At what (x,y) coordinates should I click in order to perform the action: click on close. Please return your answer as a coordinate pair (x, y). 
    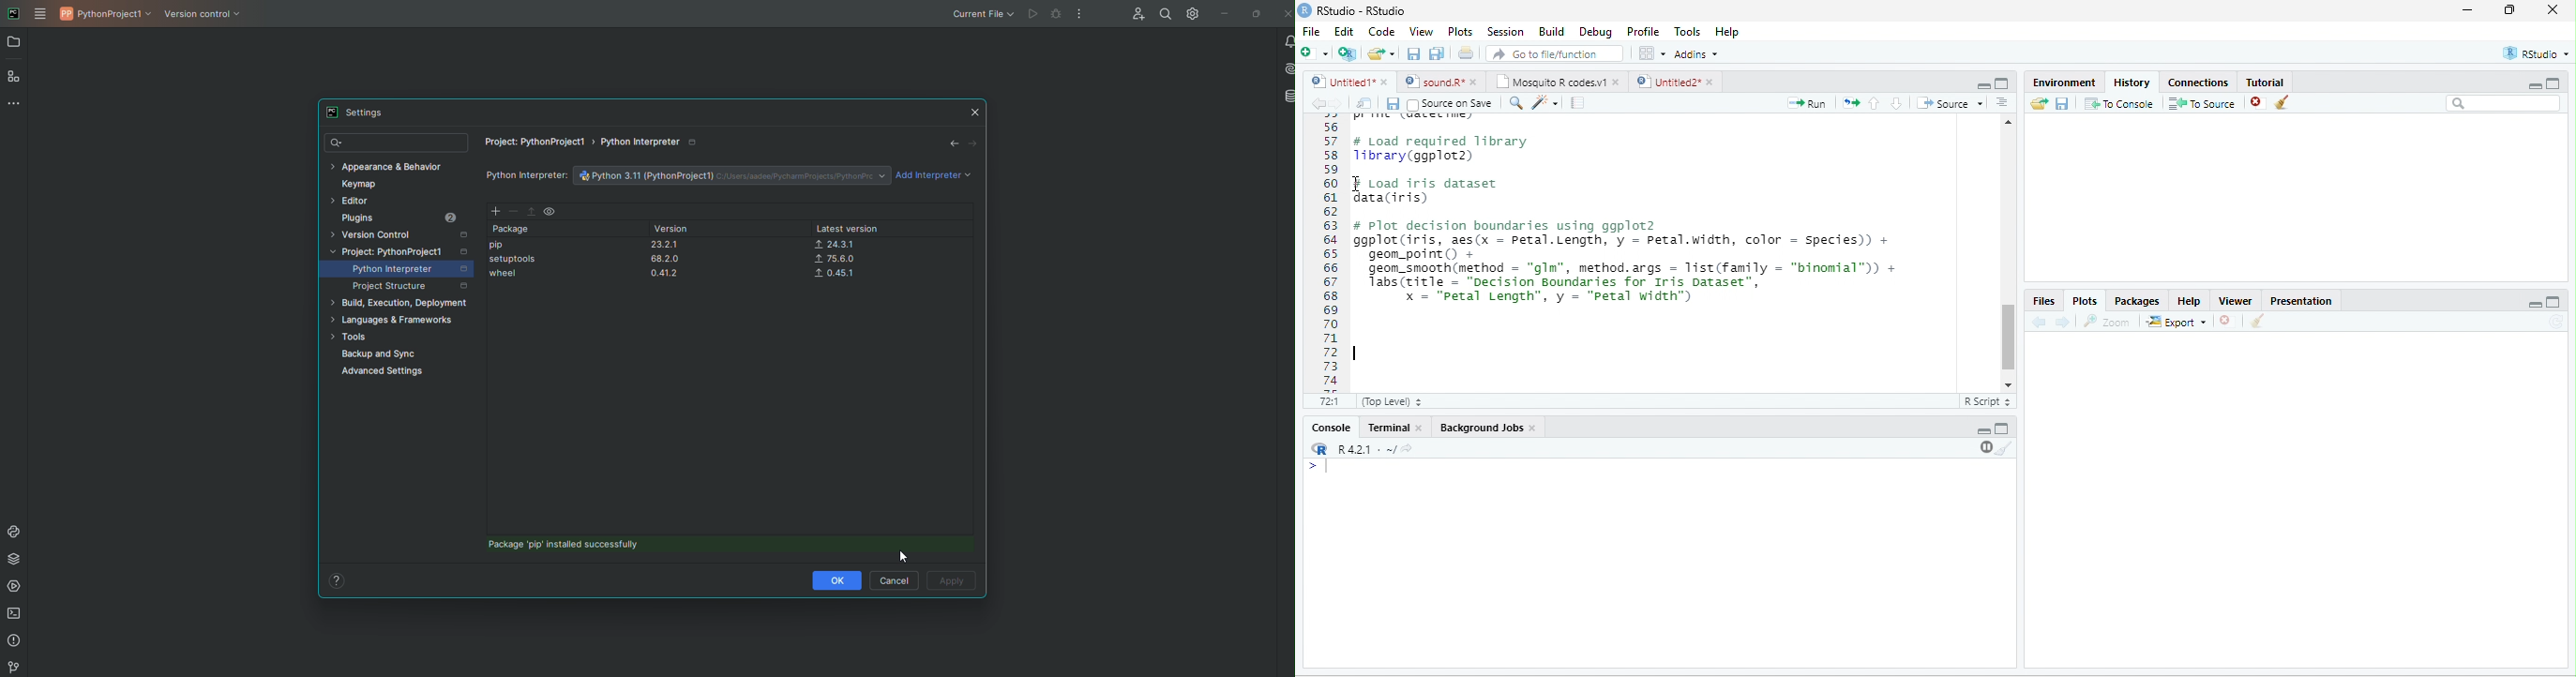
    Looking at the image, I should click on (1386, 82).